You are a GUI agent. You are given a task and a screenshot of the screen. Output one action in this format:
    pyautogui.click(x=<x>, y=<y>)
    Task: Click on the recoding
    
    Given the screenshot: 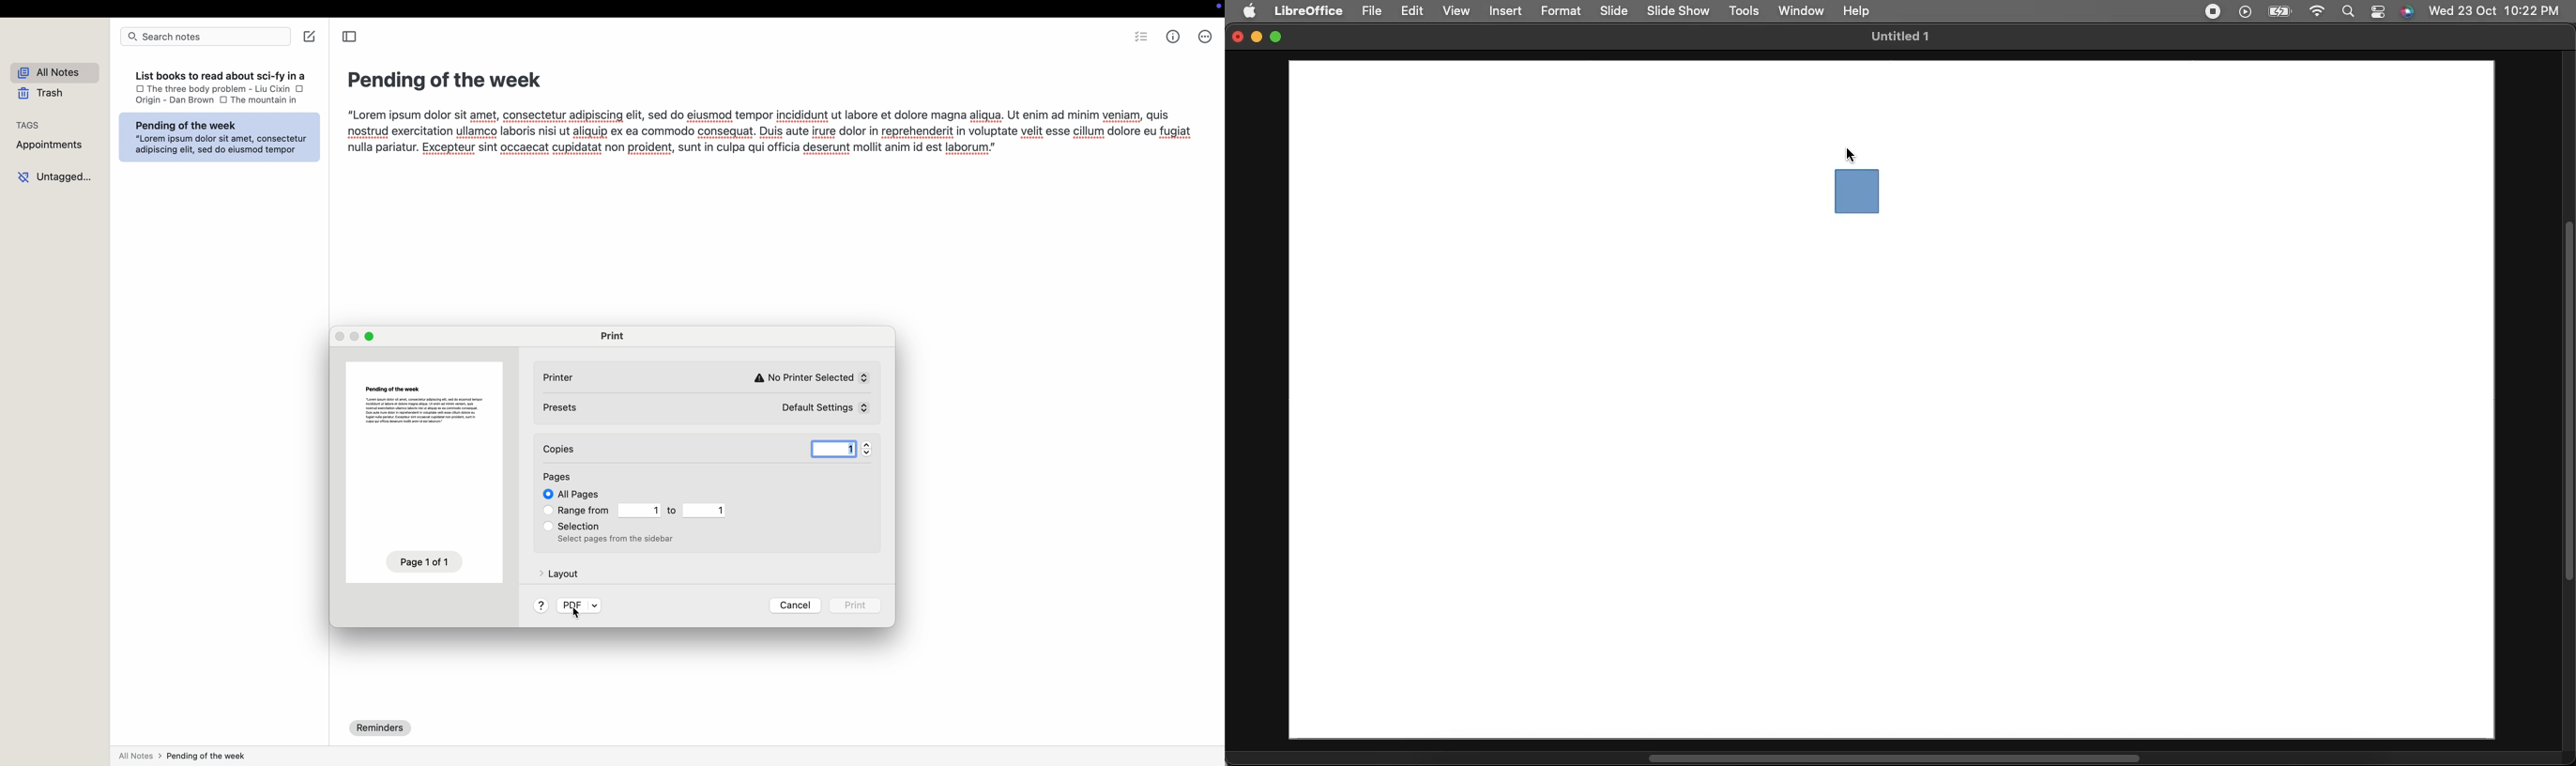 What is the action you would take?
    pyautogui.click(x=1218, y=8)
    